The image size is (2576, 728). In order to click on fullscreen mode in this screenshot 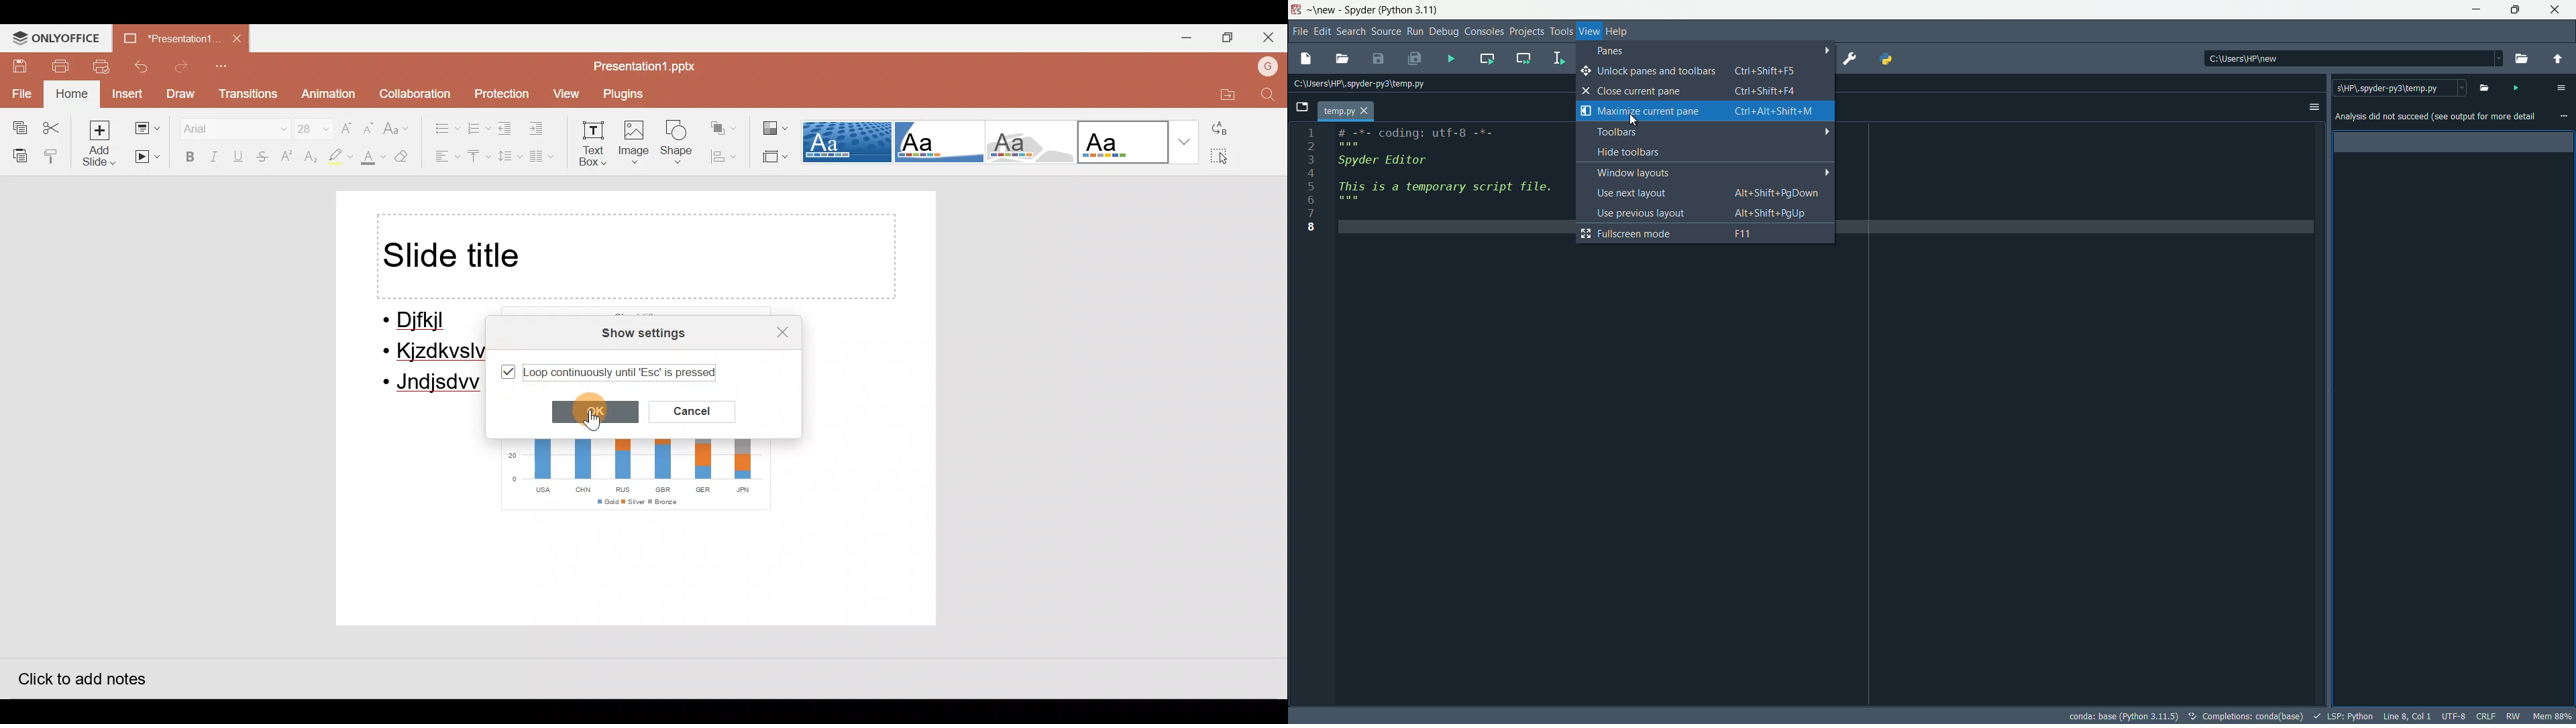, I will do `click(1705, 233)`.